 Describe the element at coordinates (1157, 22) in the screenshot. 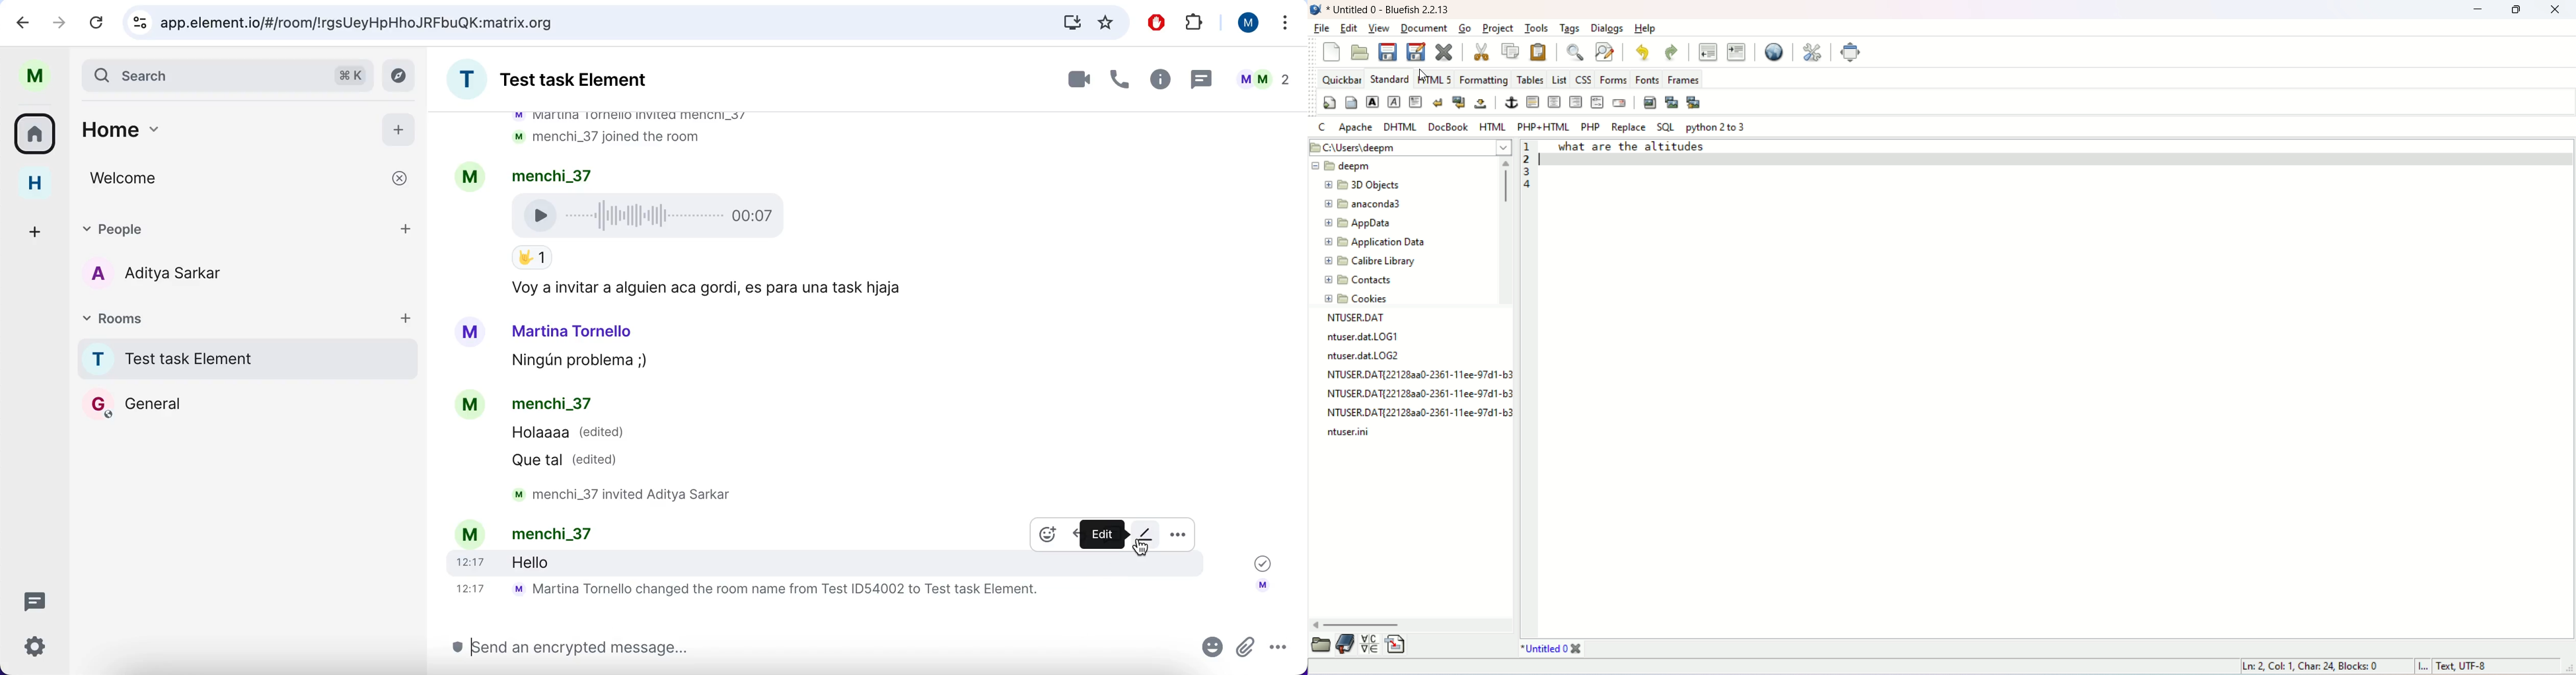

I see `ad block` at that location.